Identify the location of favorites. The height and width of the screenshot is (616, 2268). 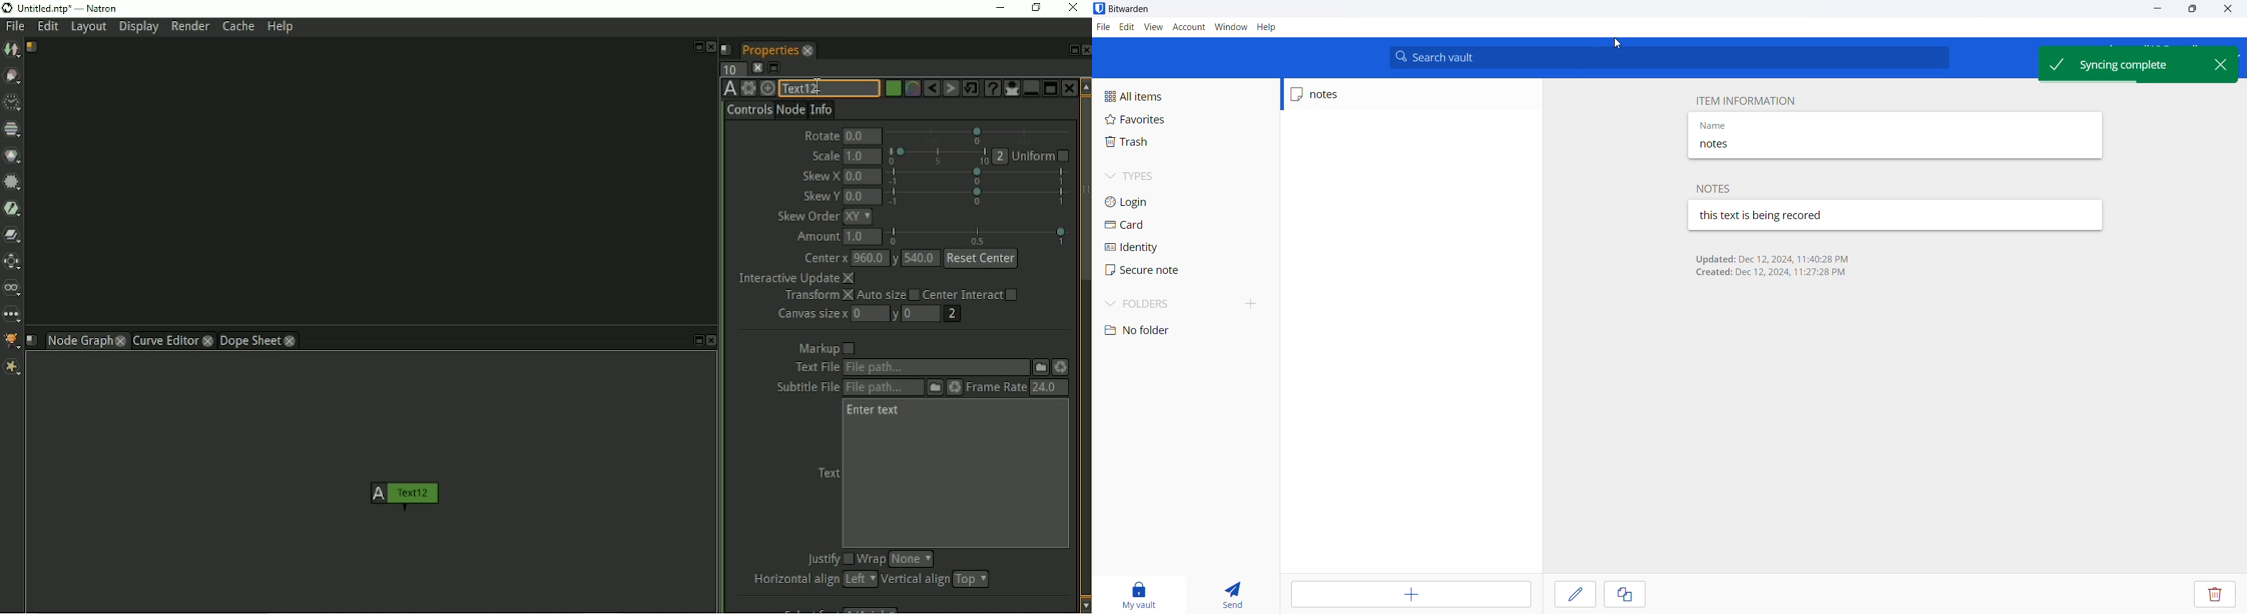
(1147, 120).